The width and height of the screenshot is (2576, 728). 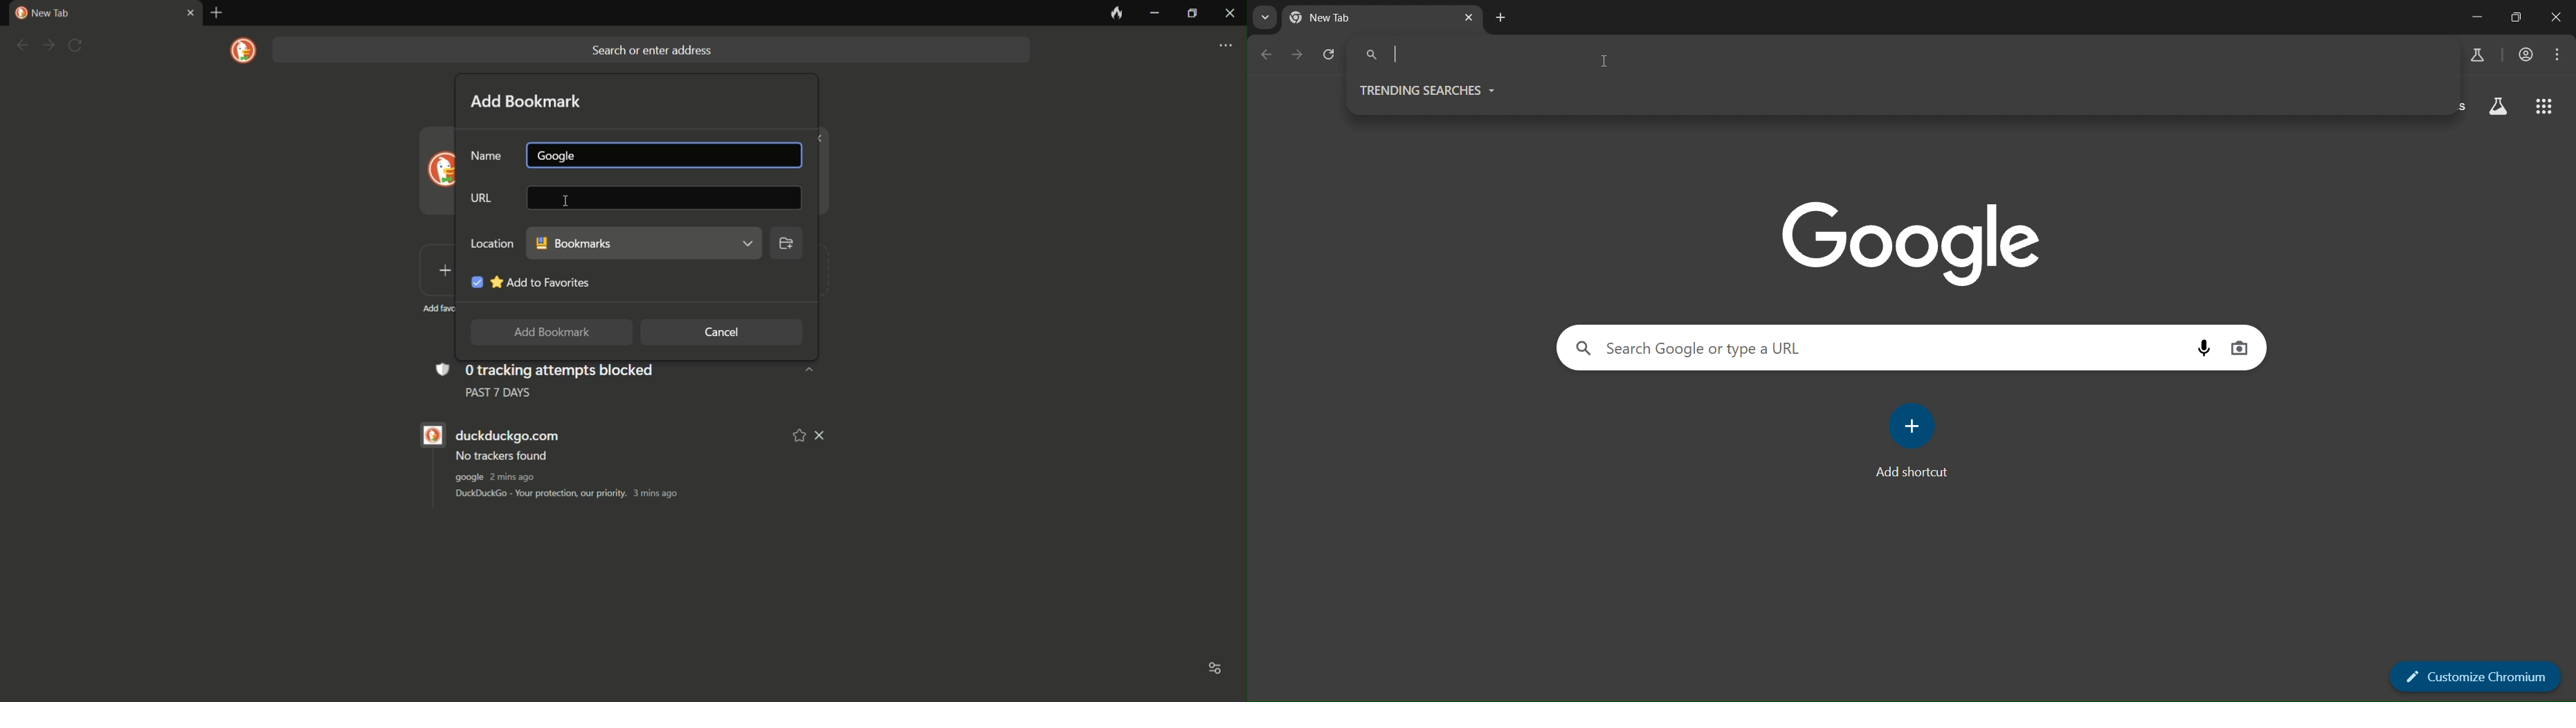 I want to click on close, so click(x=2553, y=17).